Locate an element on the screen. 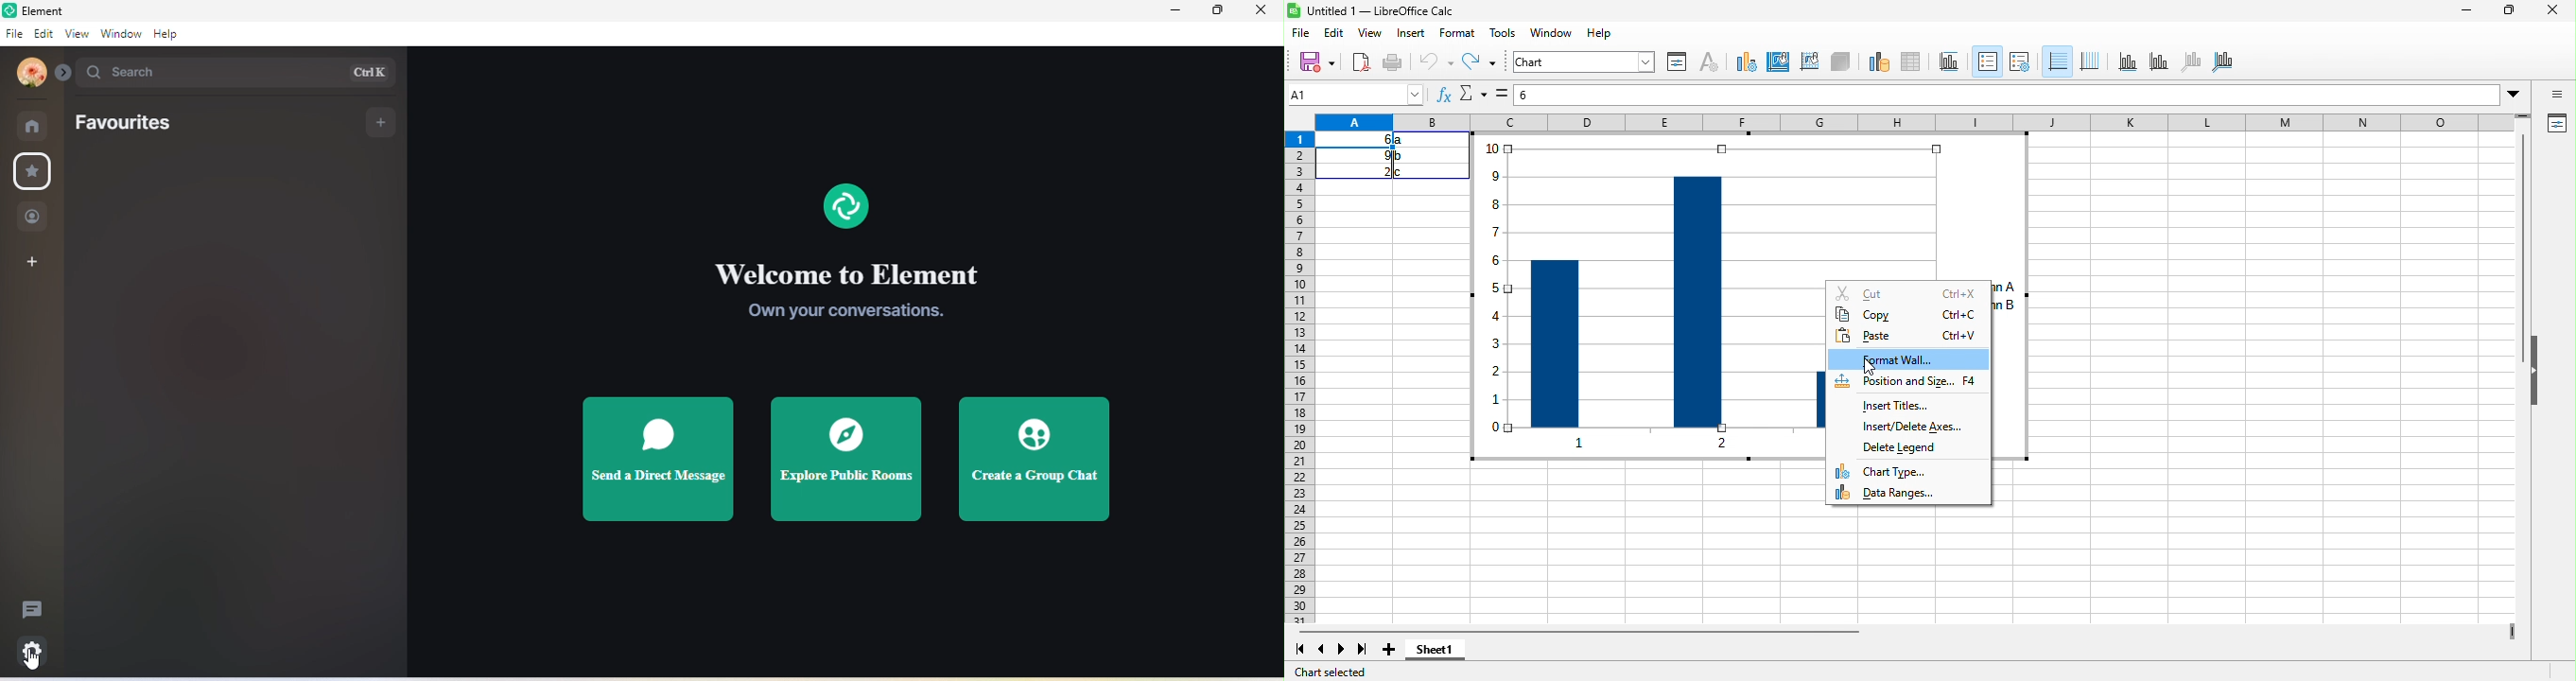 The image size is (2576, 700). close is located at coordinates (2555, 11).